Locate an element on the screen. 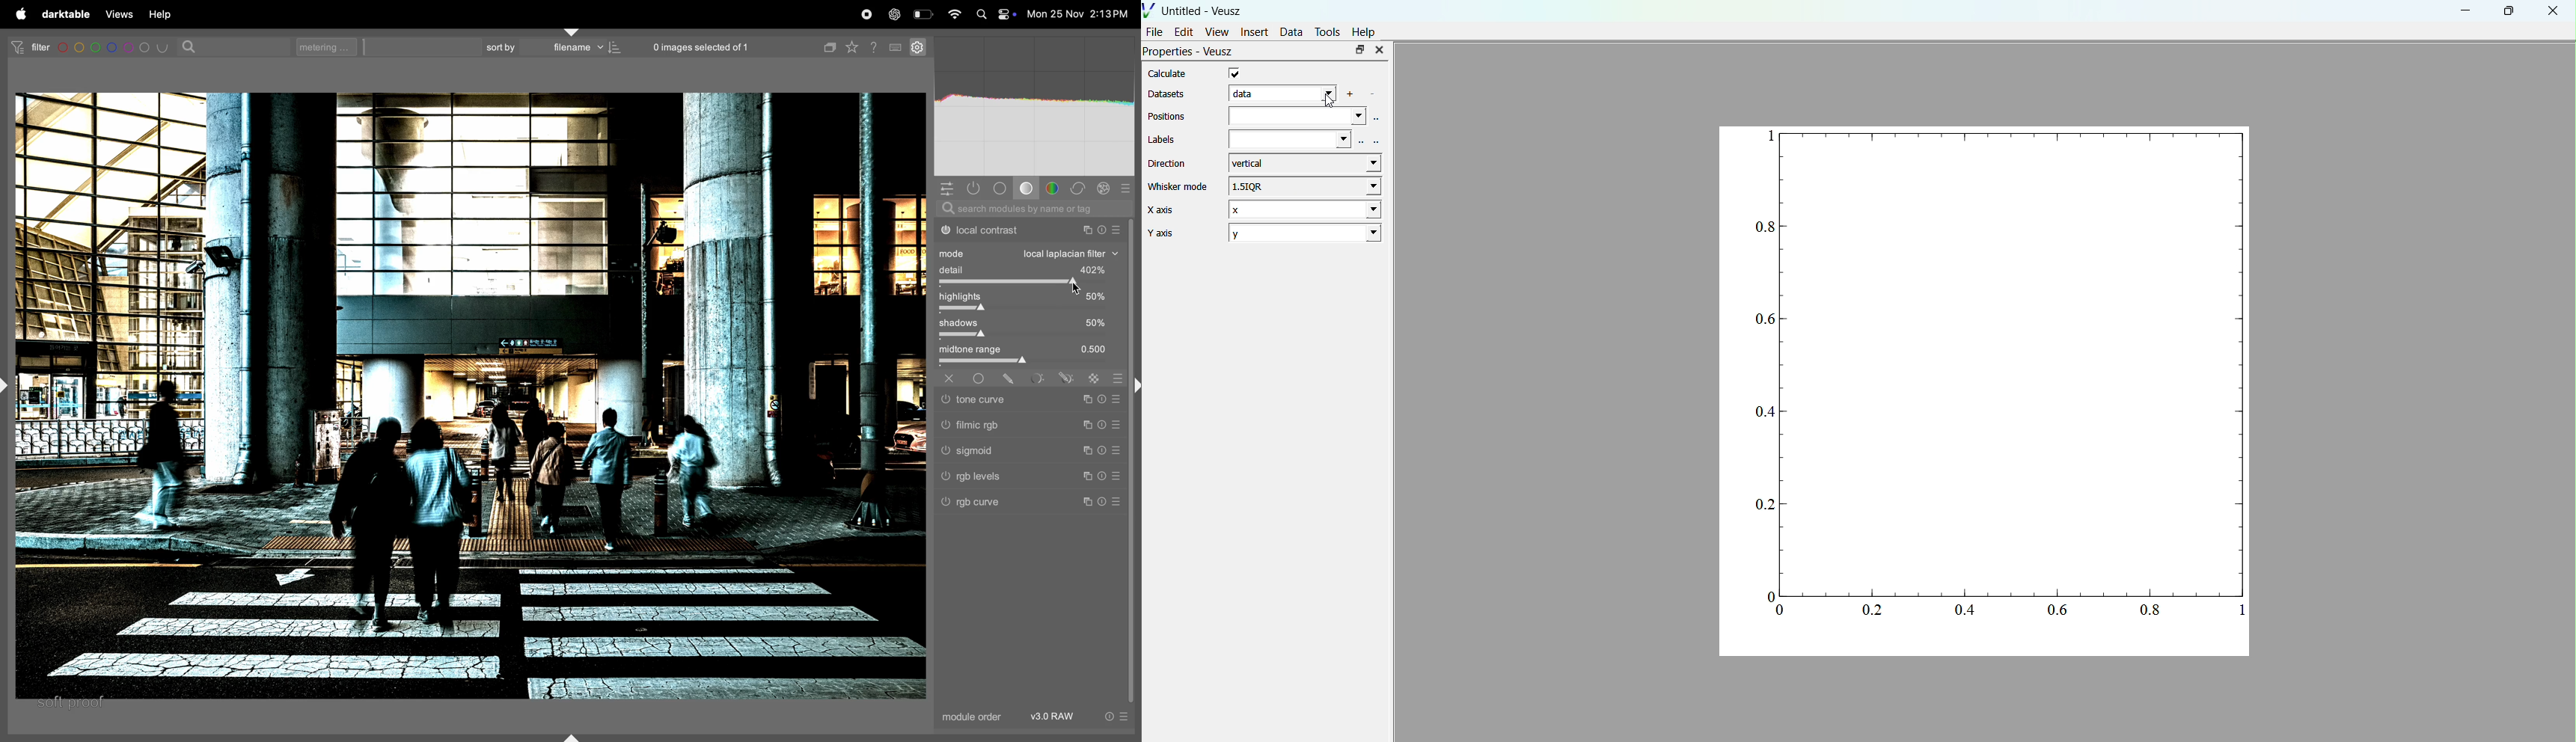  detail is located at coordinates (1031, 270).